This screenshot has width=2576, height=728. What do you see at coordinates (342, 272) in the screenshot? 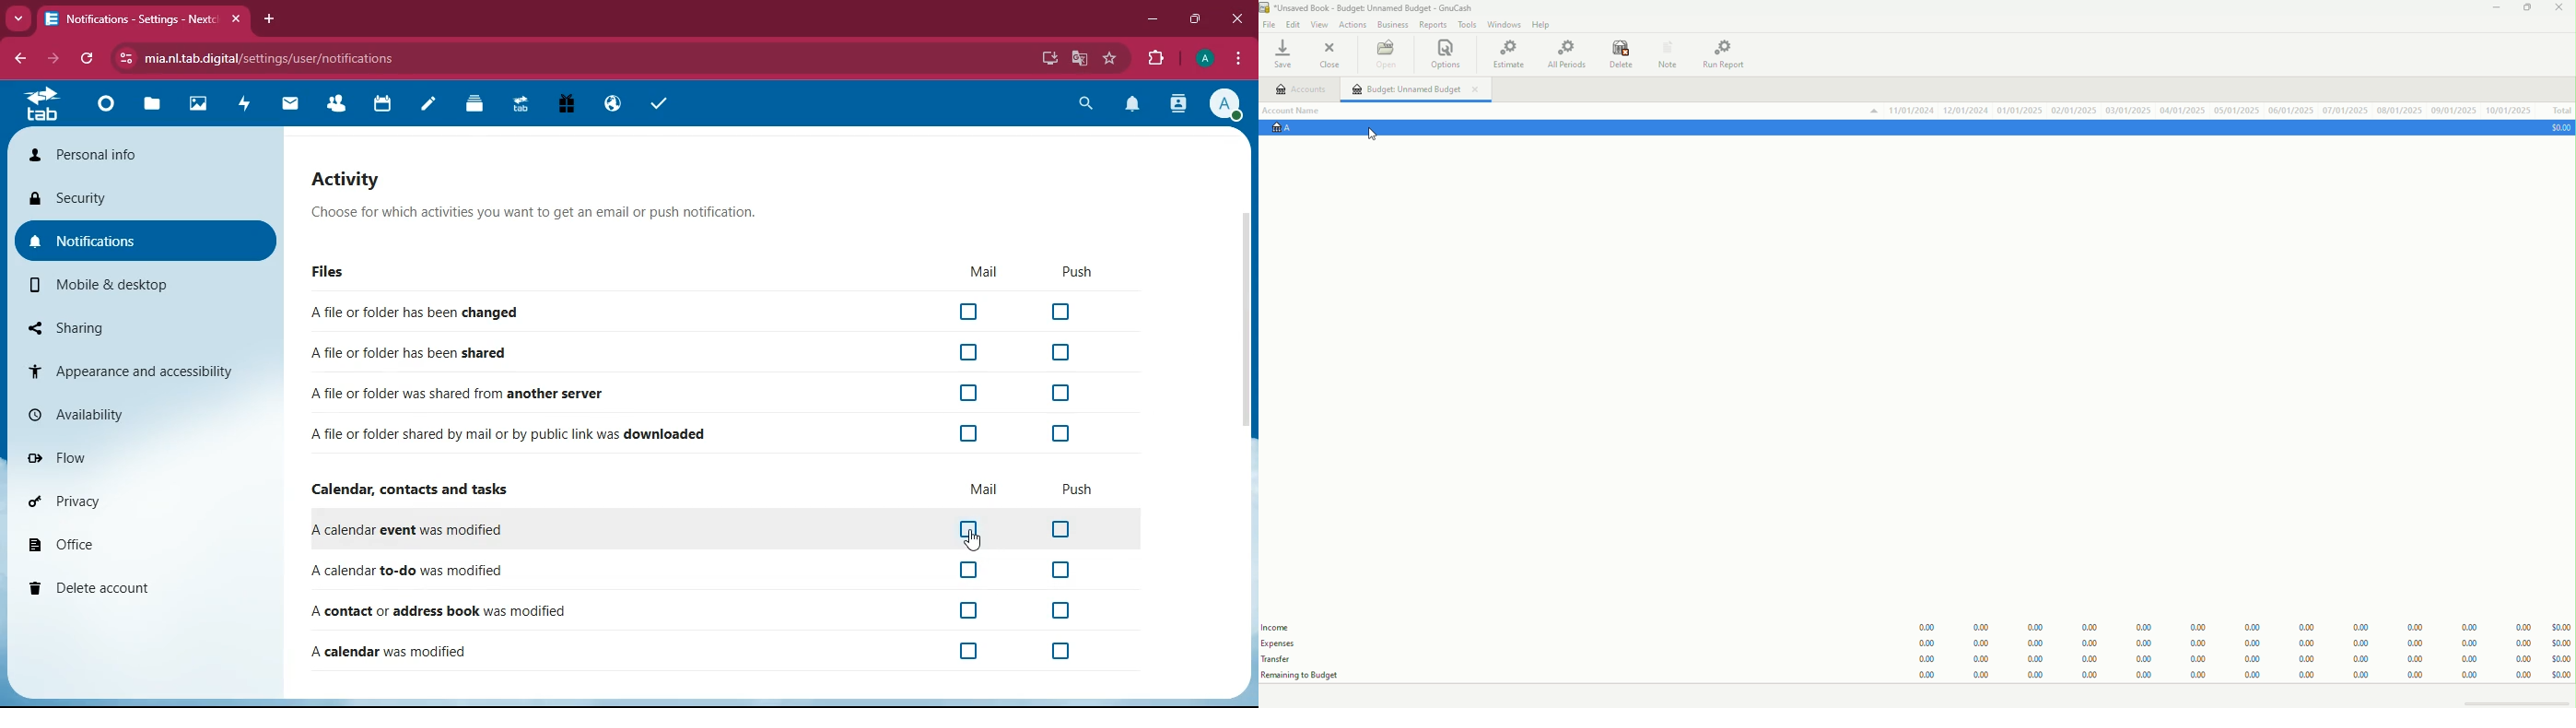
I see `files` at bounding box center [342, 272].